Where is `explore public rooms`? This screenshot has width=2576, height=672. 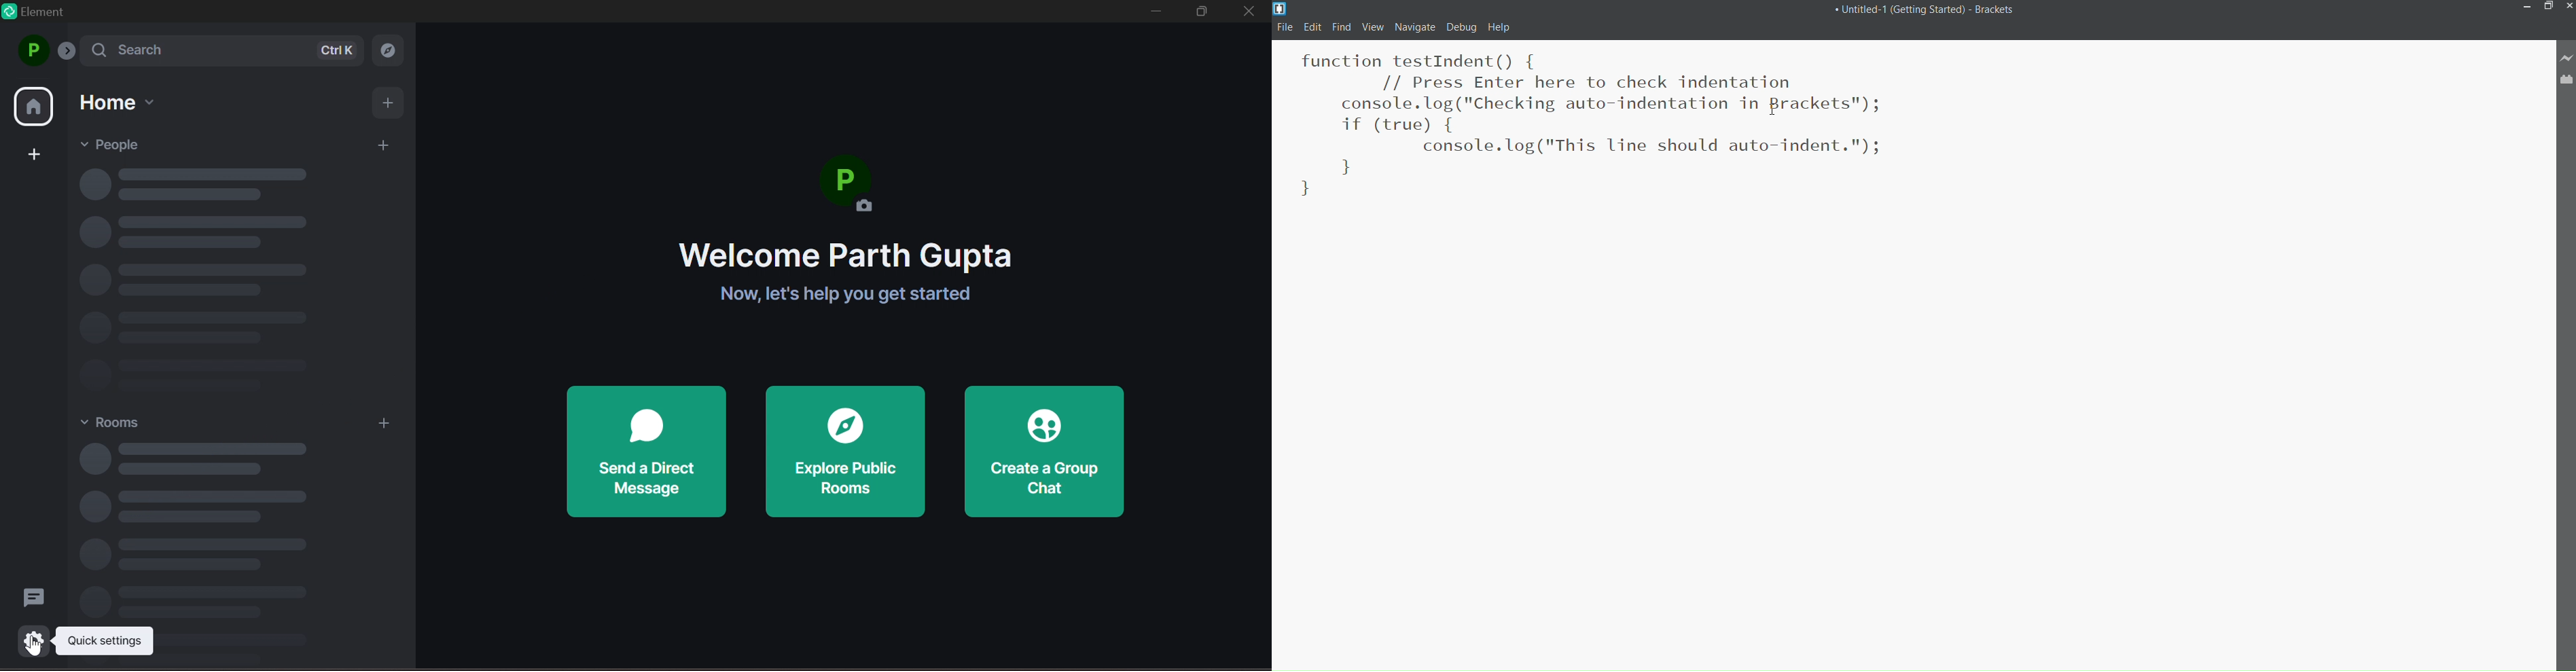
explore public rooms is located at coordinates (846, 452).